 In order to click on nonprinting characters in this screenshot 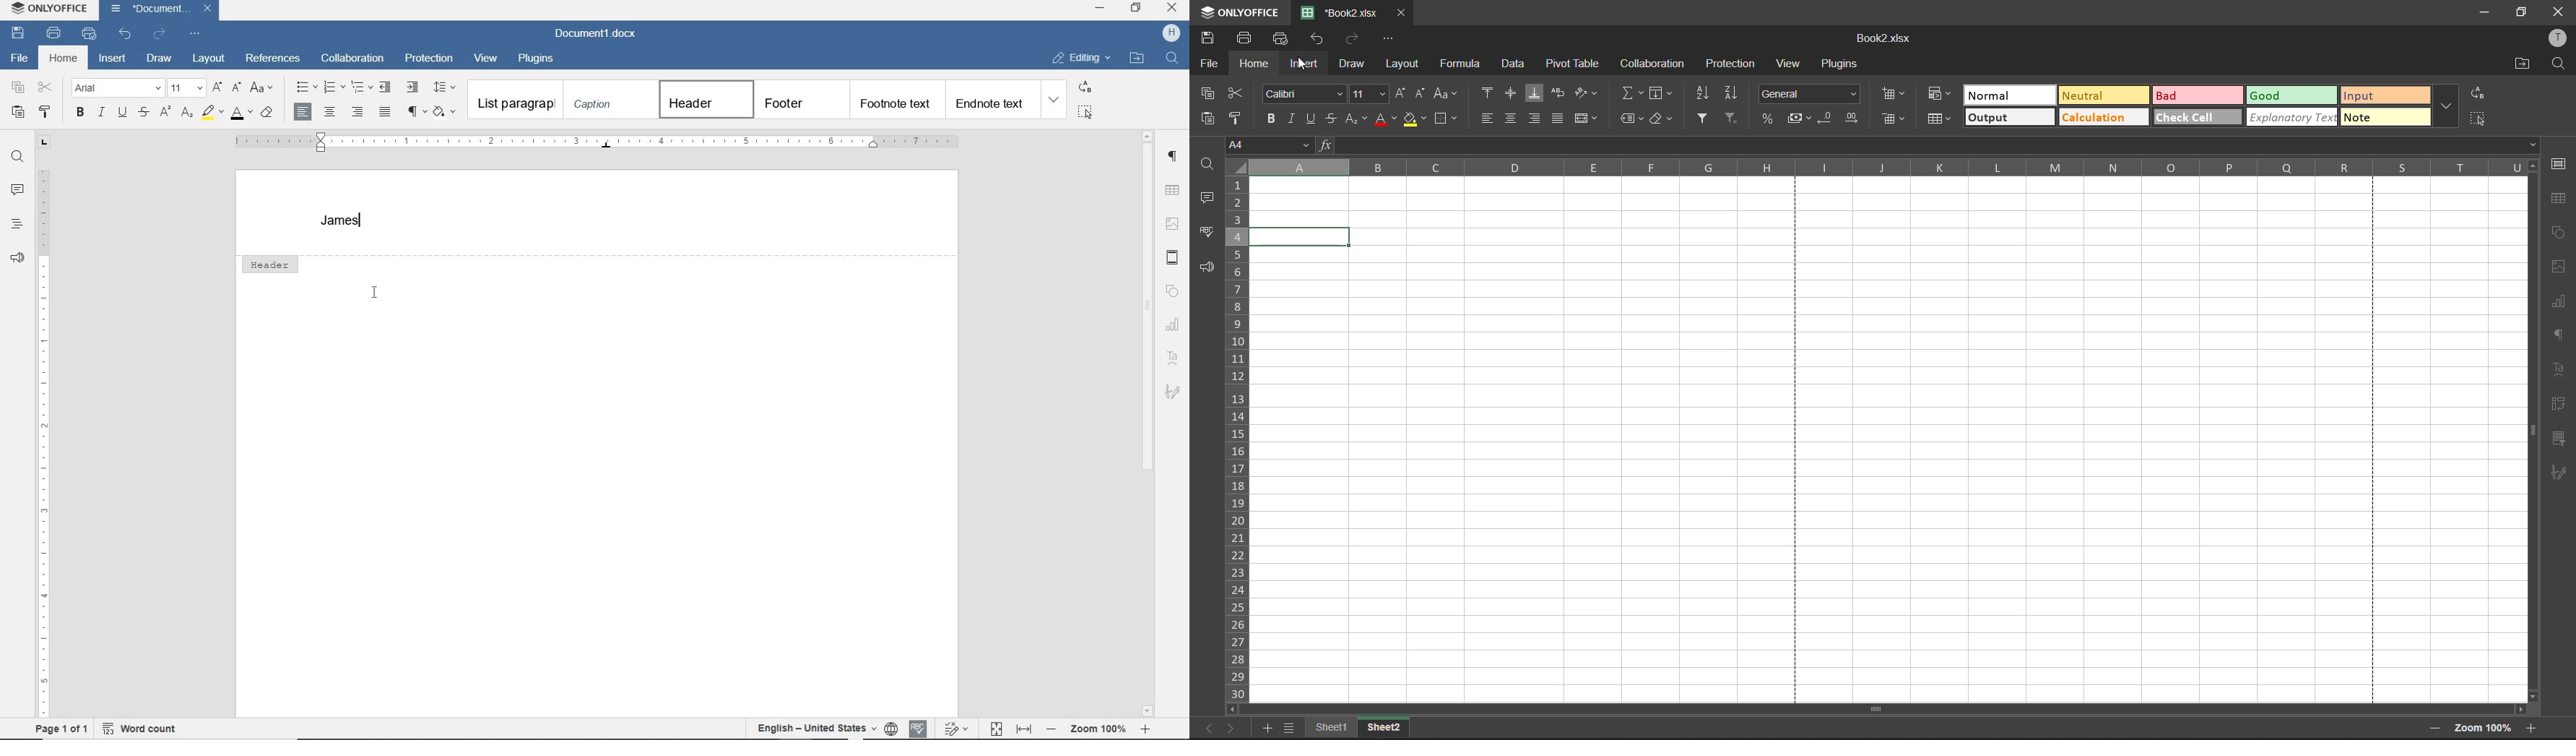, I will do `click(417, 111)`.